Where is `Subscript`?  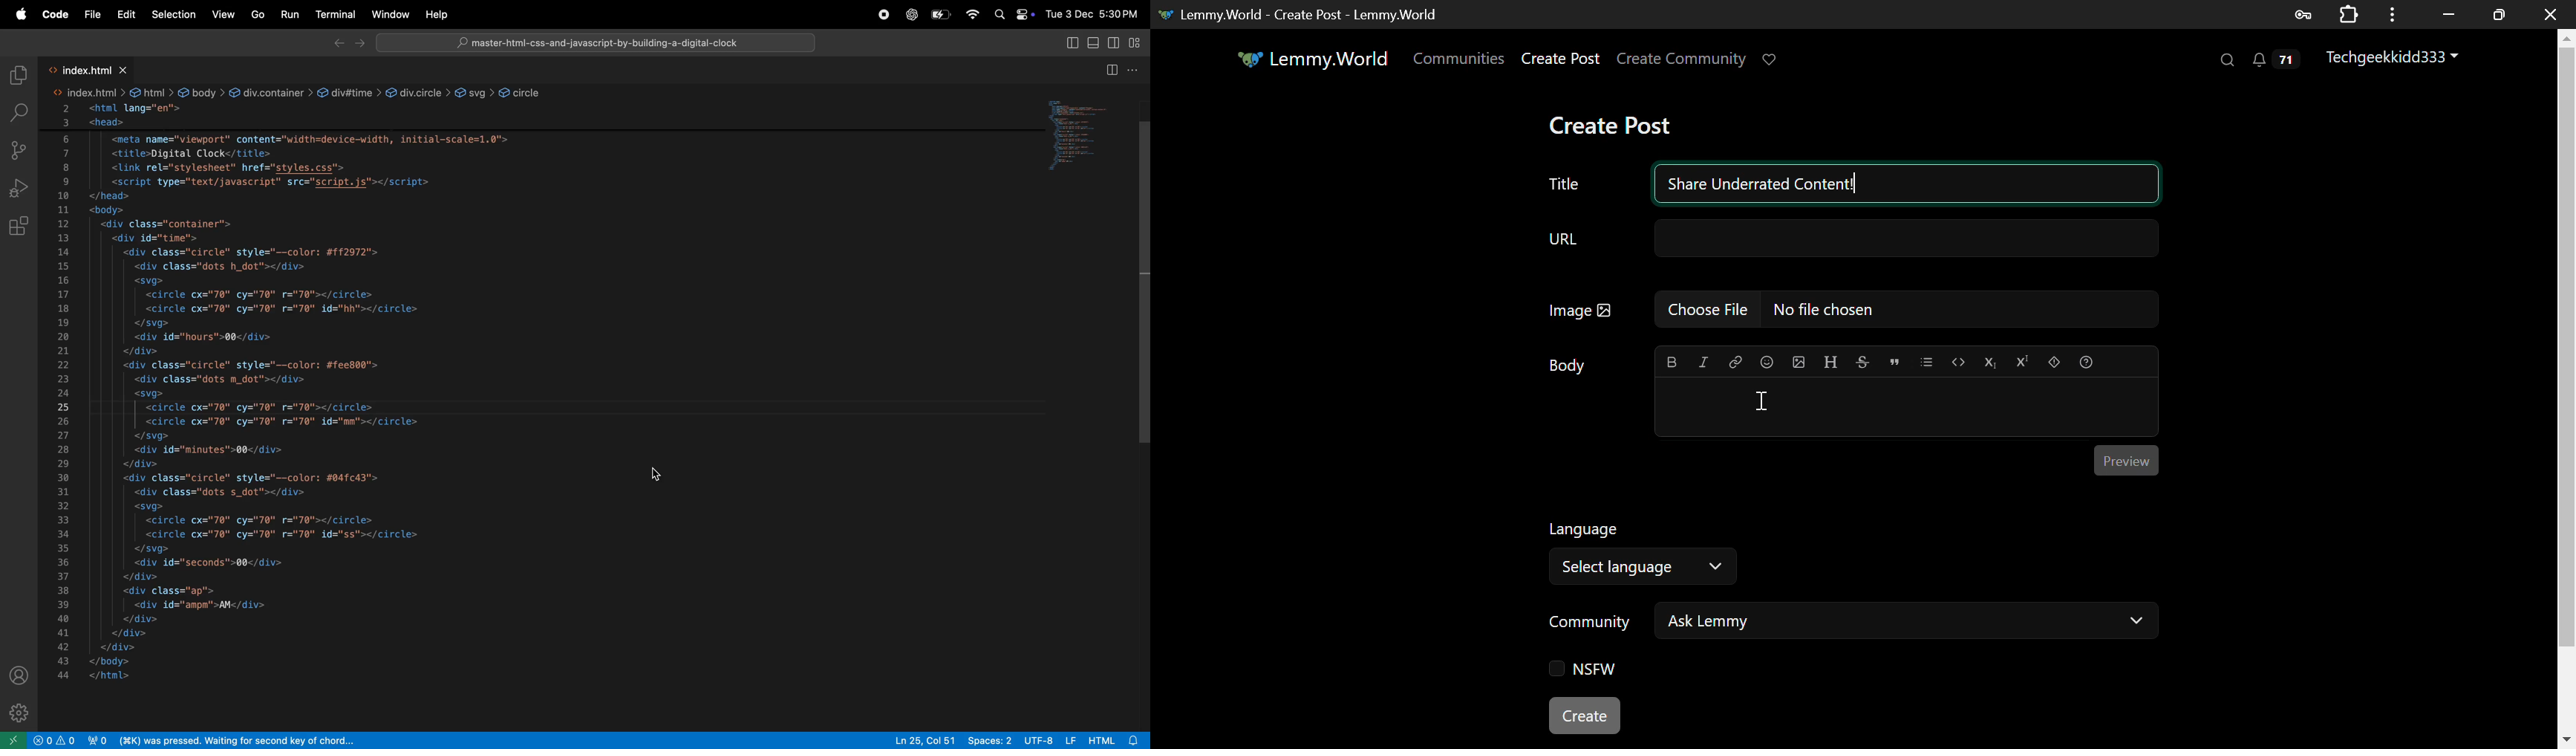 Subscript is located at coordinates (1989, 362).